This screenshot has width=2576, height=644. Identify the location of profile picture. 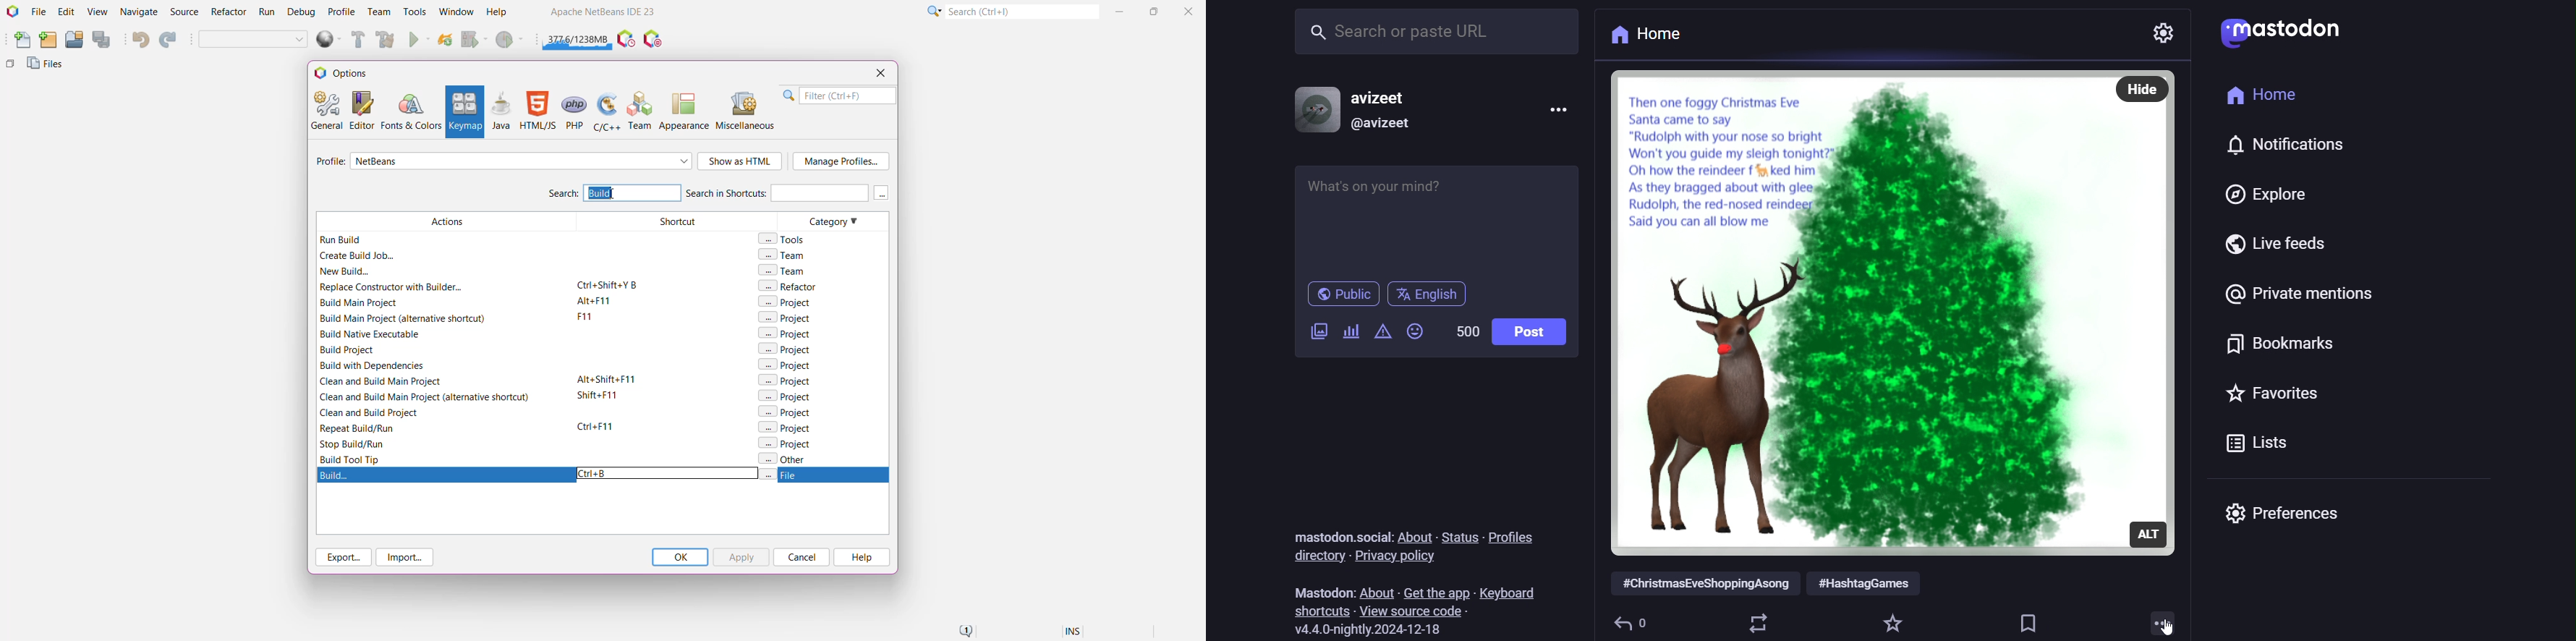
(1317, 107).